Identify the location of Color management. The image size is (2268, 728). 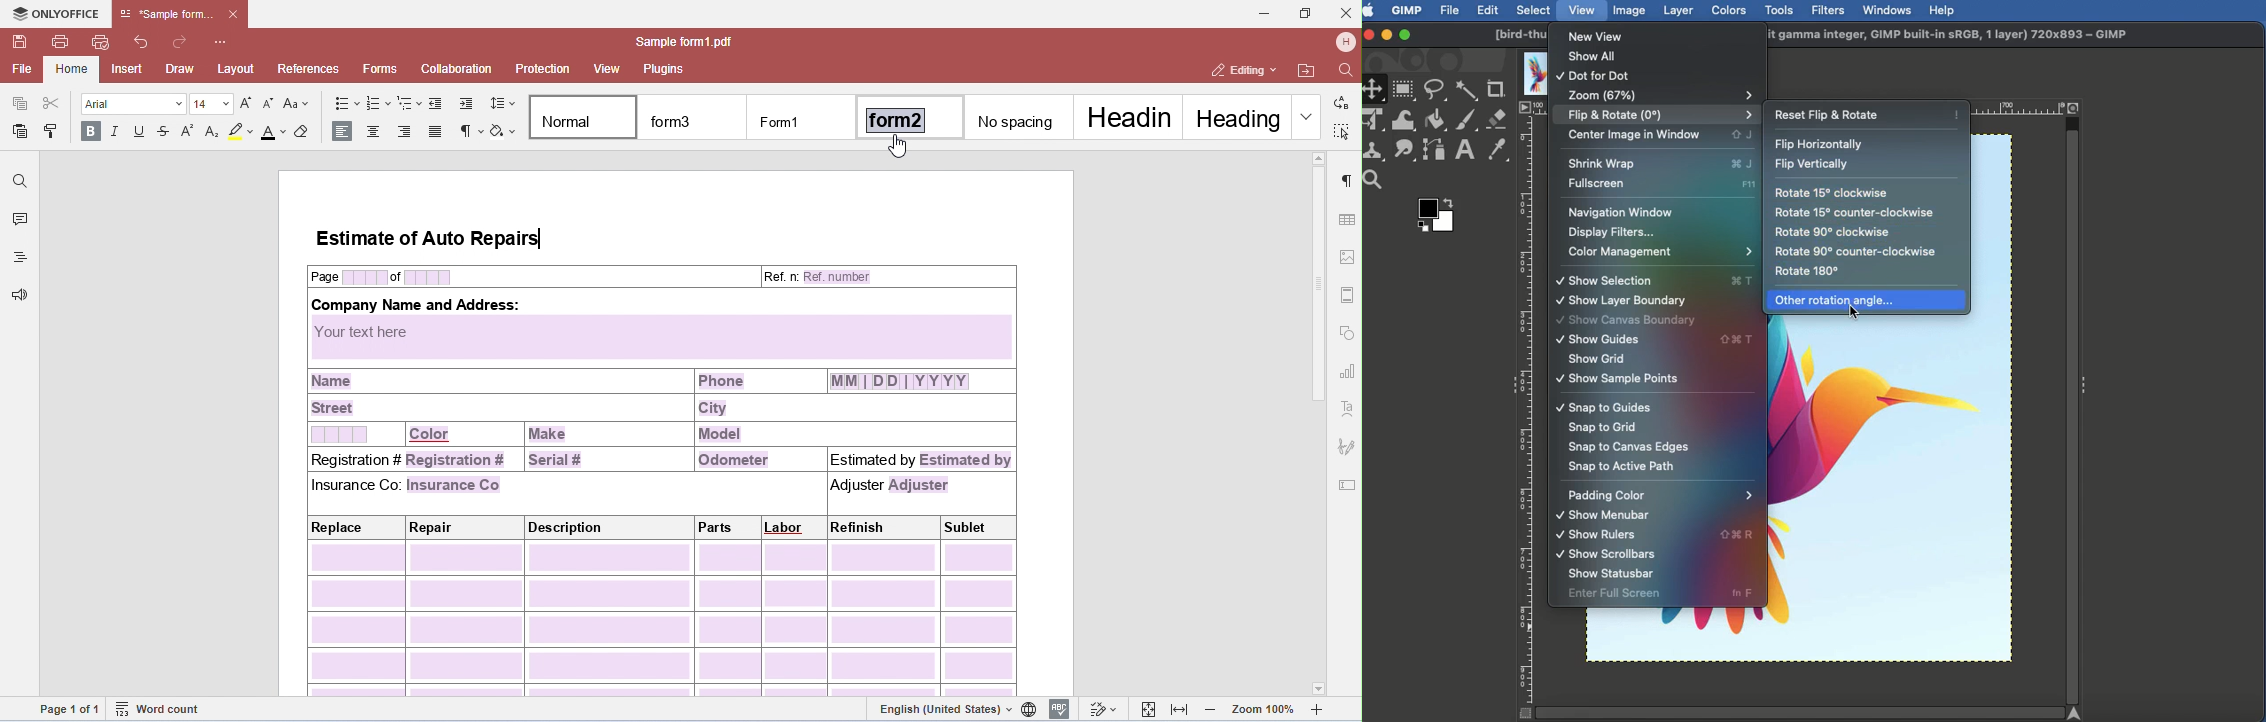
(1658, 254).